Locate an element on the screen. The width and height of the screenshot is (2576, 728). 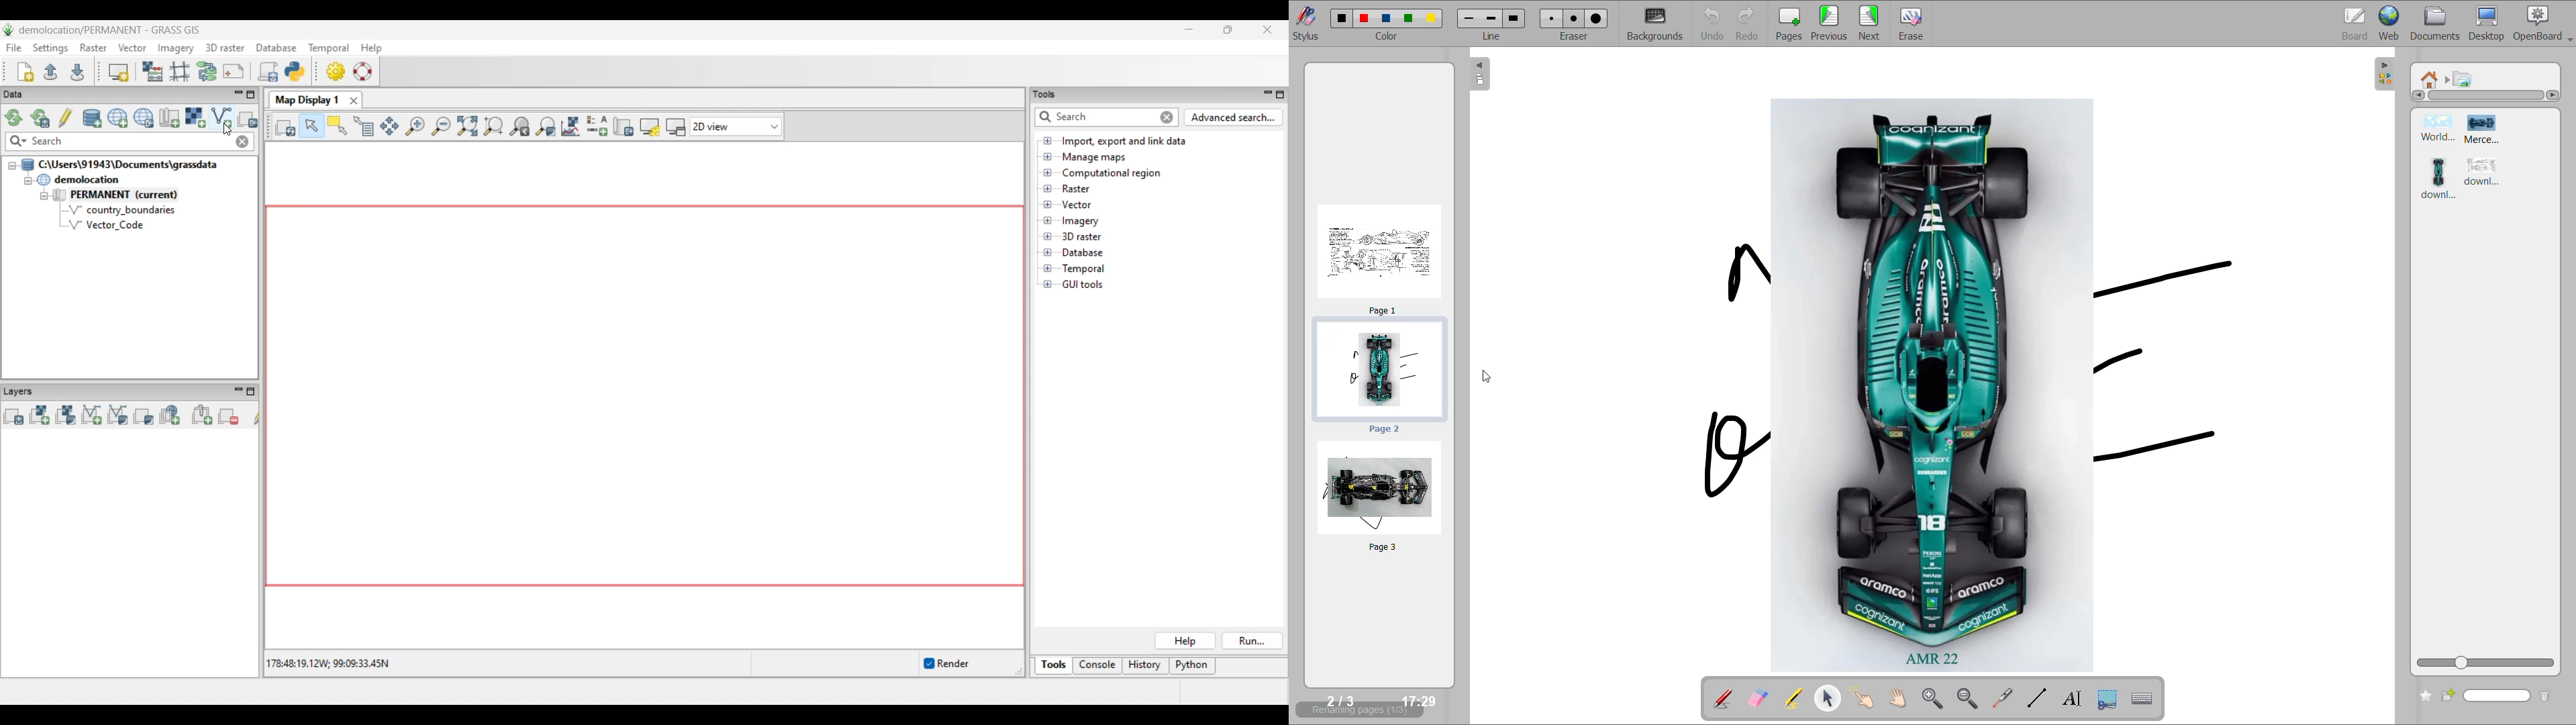
rearranged page 3 is located at coordinates (1381, 497).